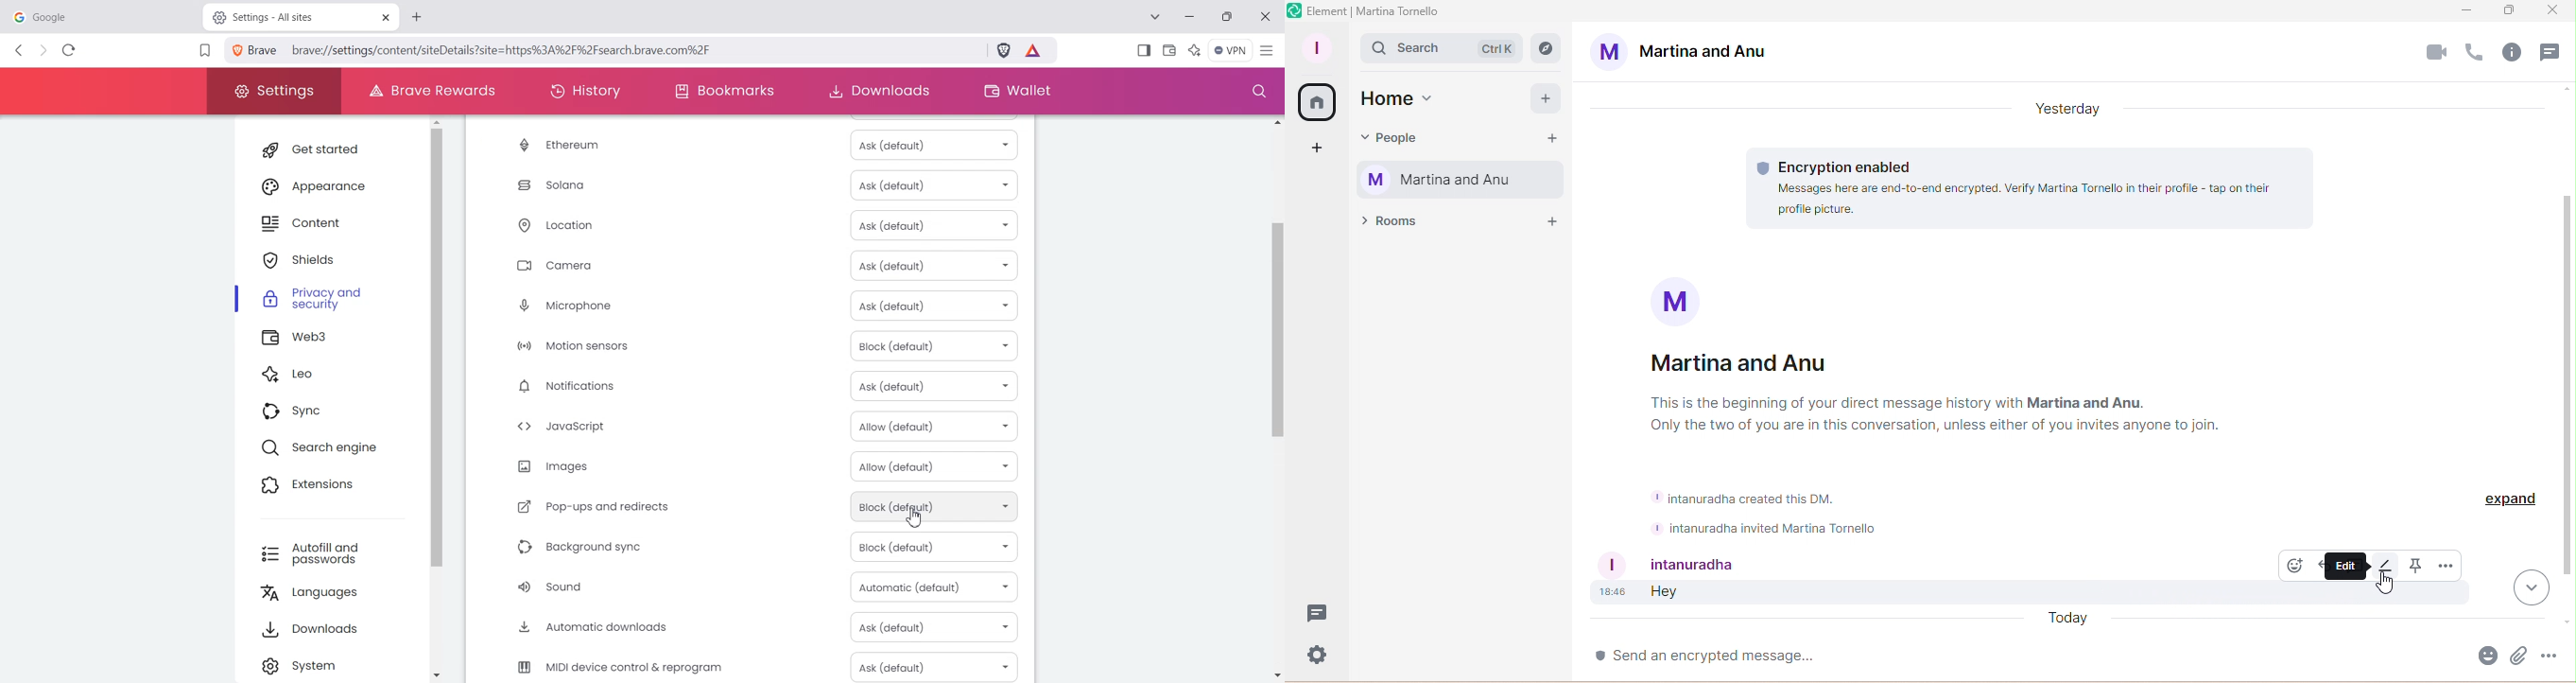  What do you see at coordinates (1545, 46) in the screenshot?
I see `Search rooms` at bounding box center [1545, 46].